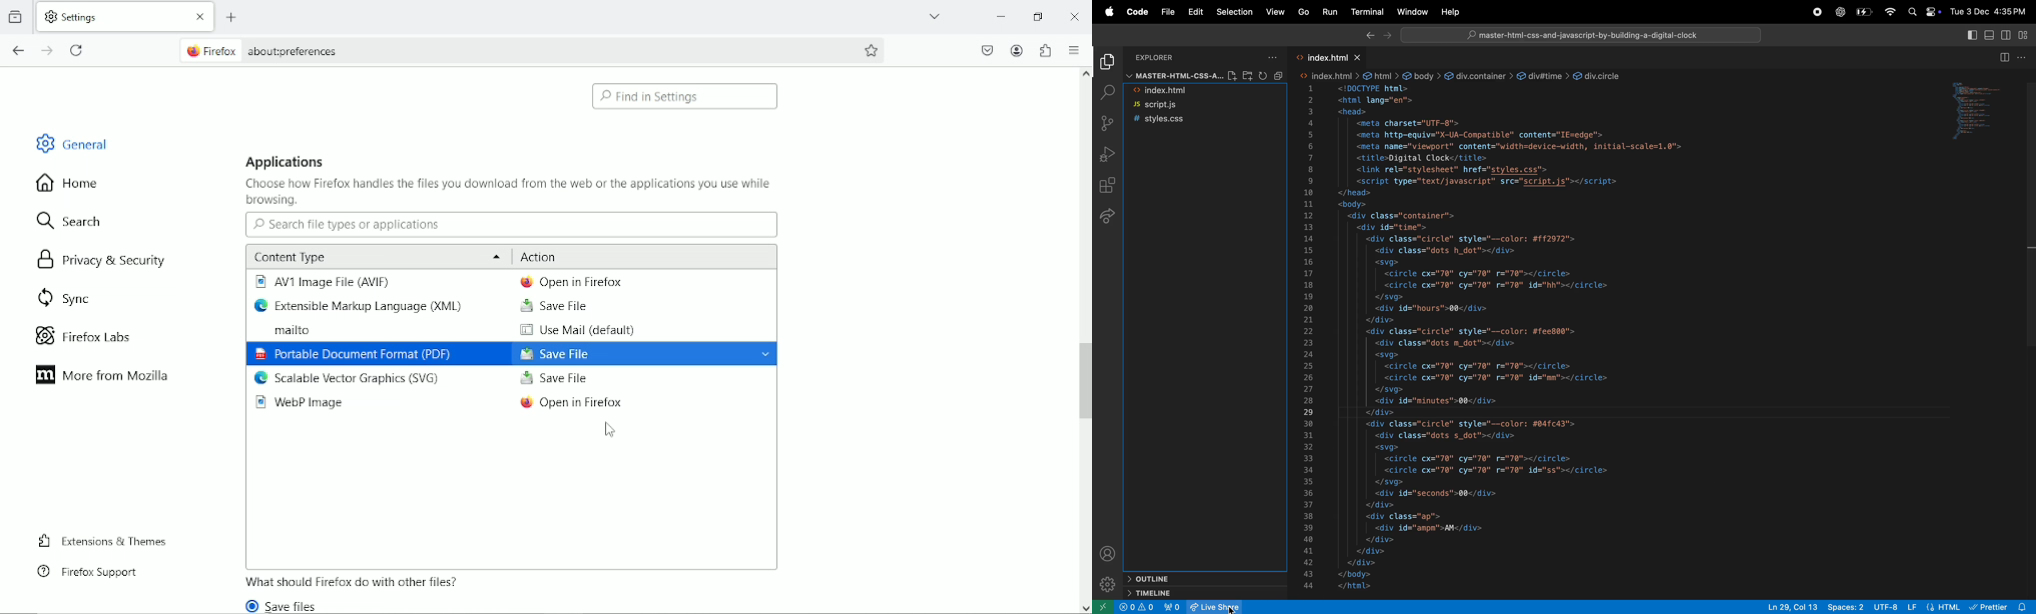 The width and height of the screenshot is (2044, 616). Describe the element at coordinates (1816, 12) in the screenshot. I see `record` at that location.